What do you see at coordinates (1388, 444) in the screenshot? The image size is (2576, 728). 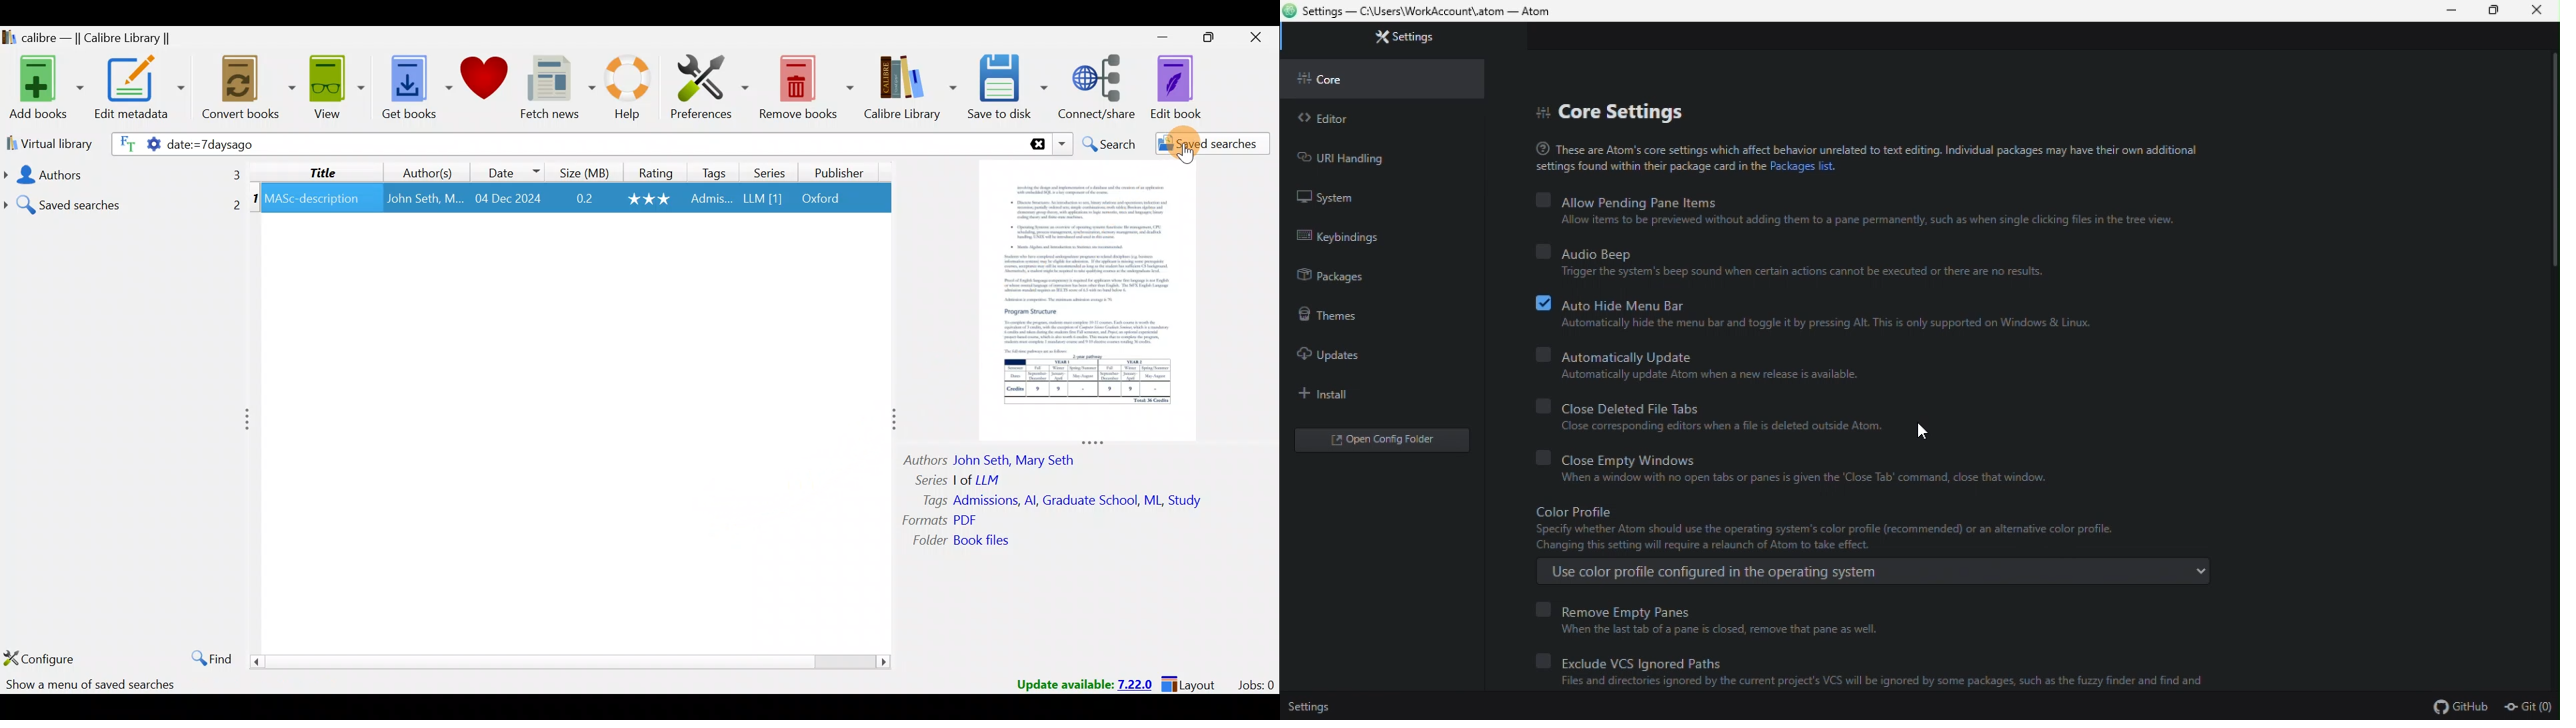 I see `Open config editor` at bounding box center [1388, 444].